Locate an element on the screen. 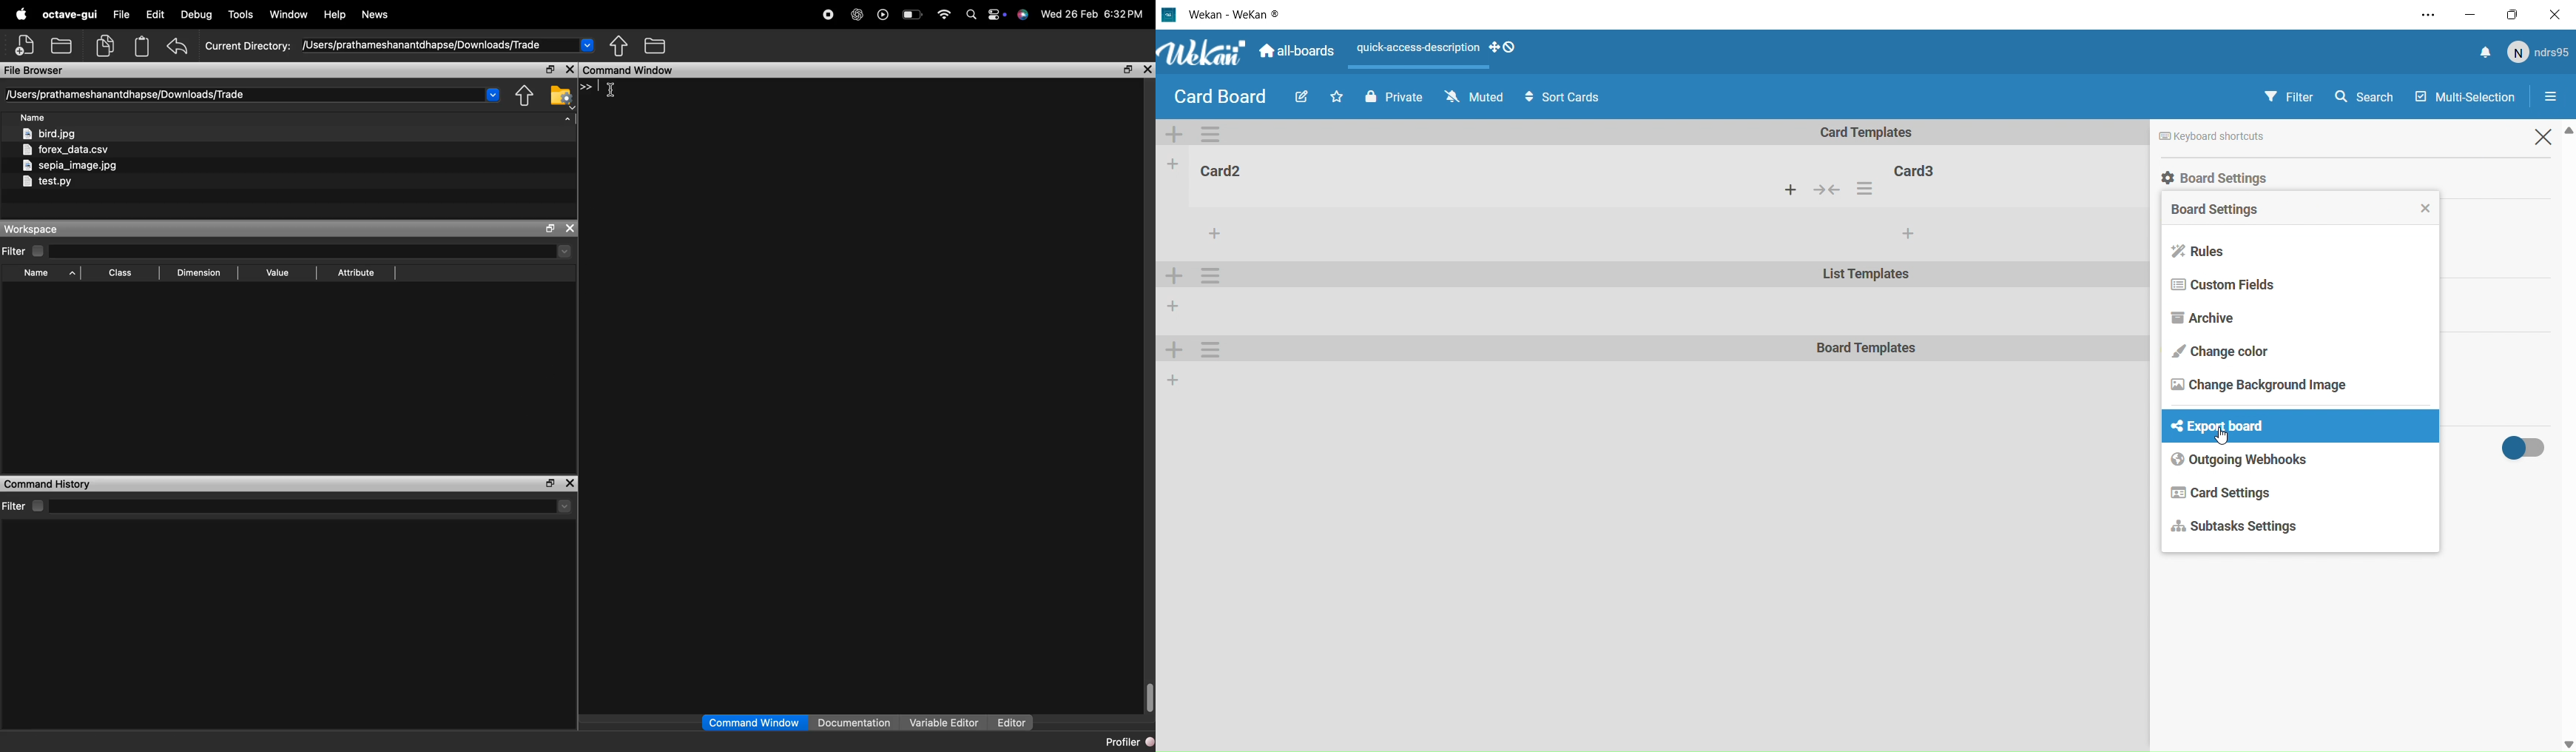  Card Templates is located at coordinates (1877, 132).